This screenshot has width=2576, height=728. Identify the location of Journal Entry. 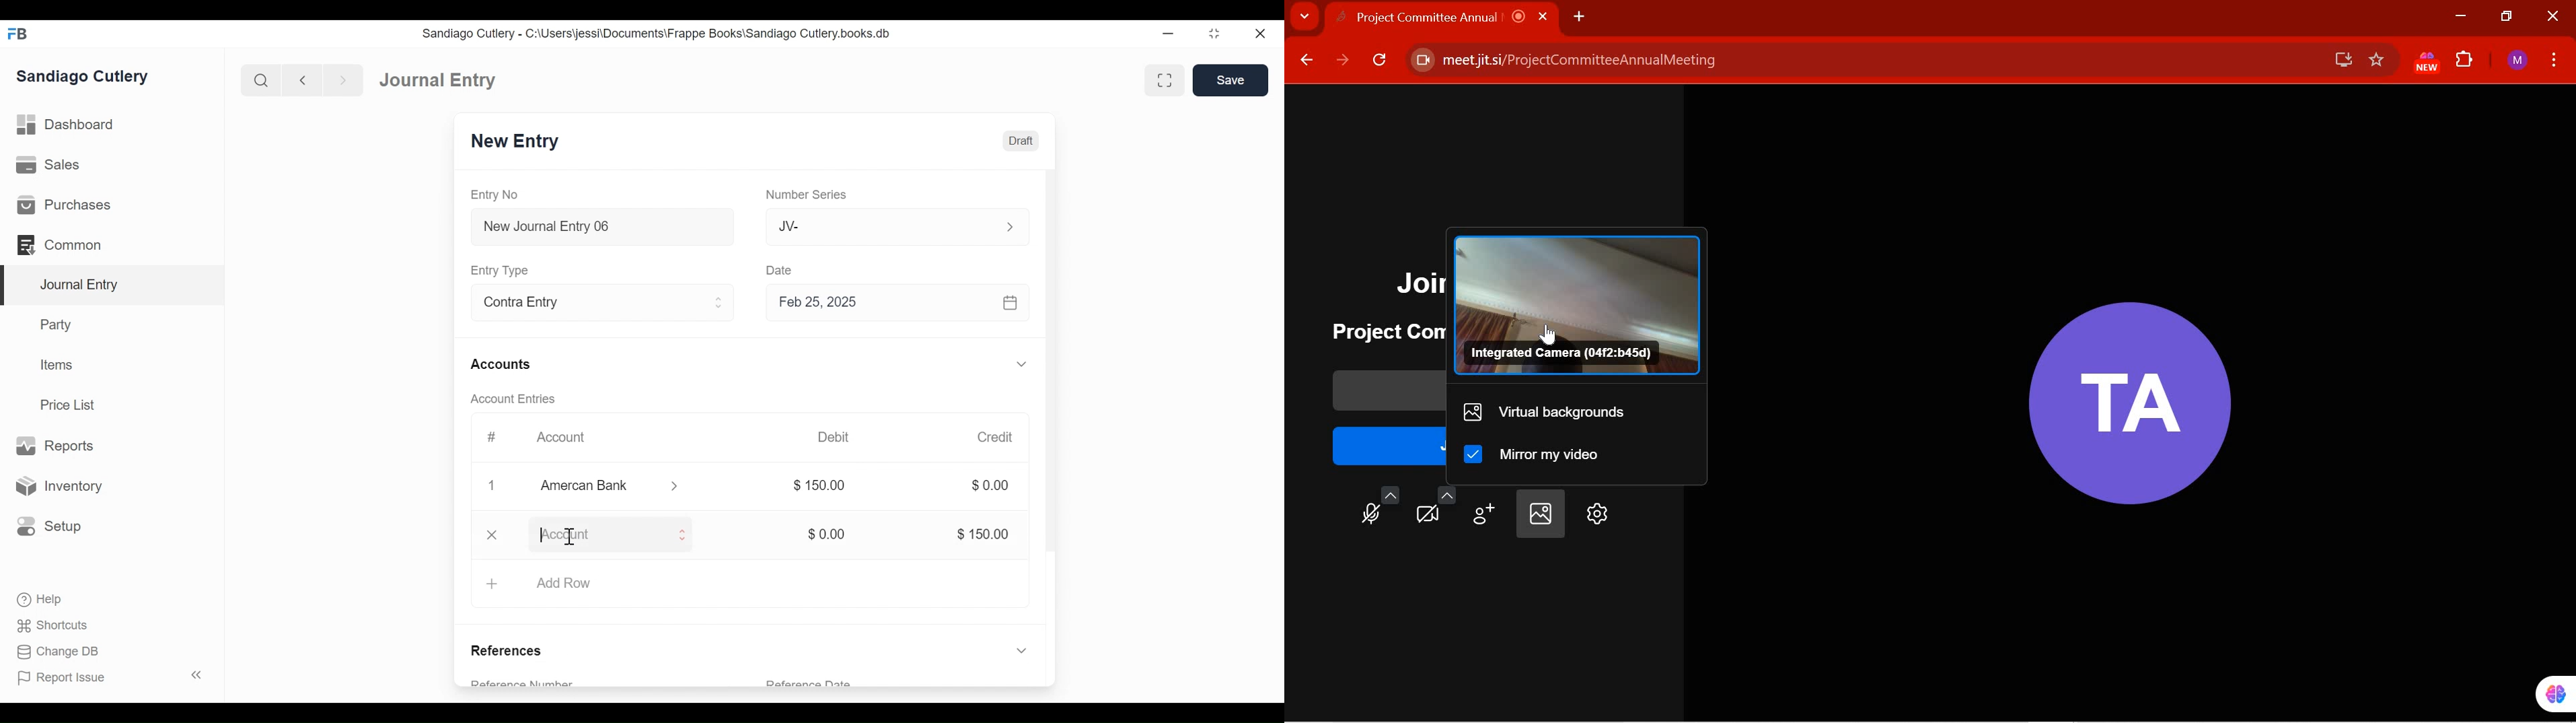
(113, 286).